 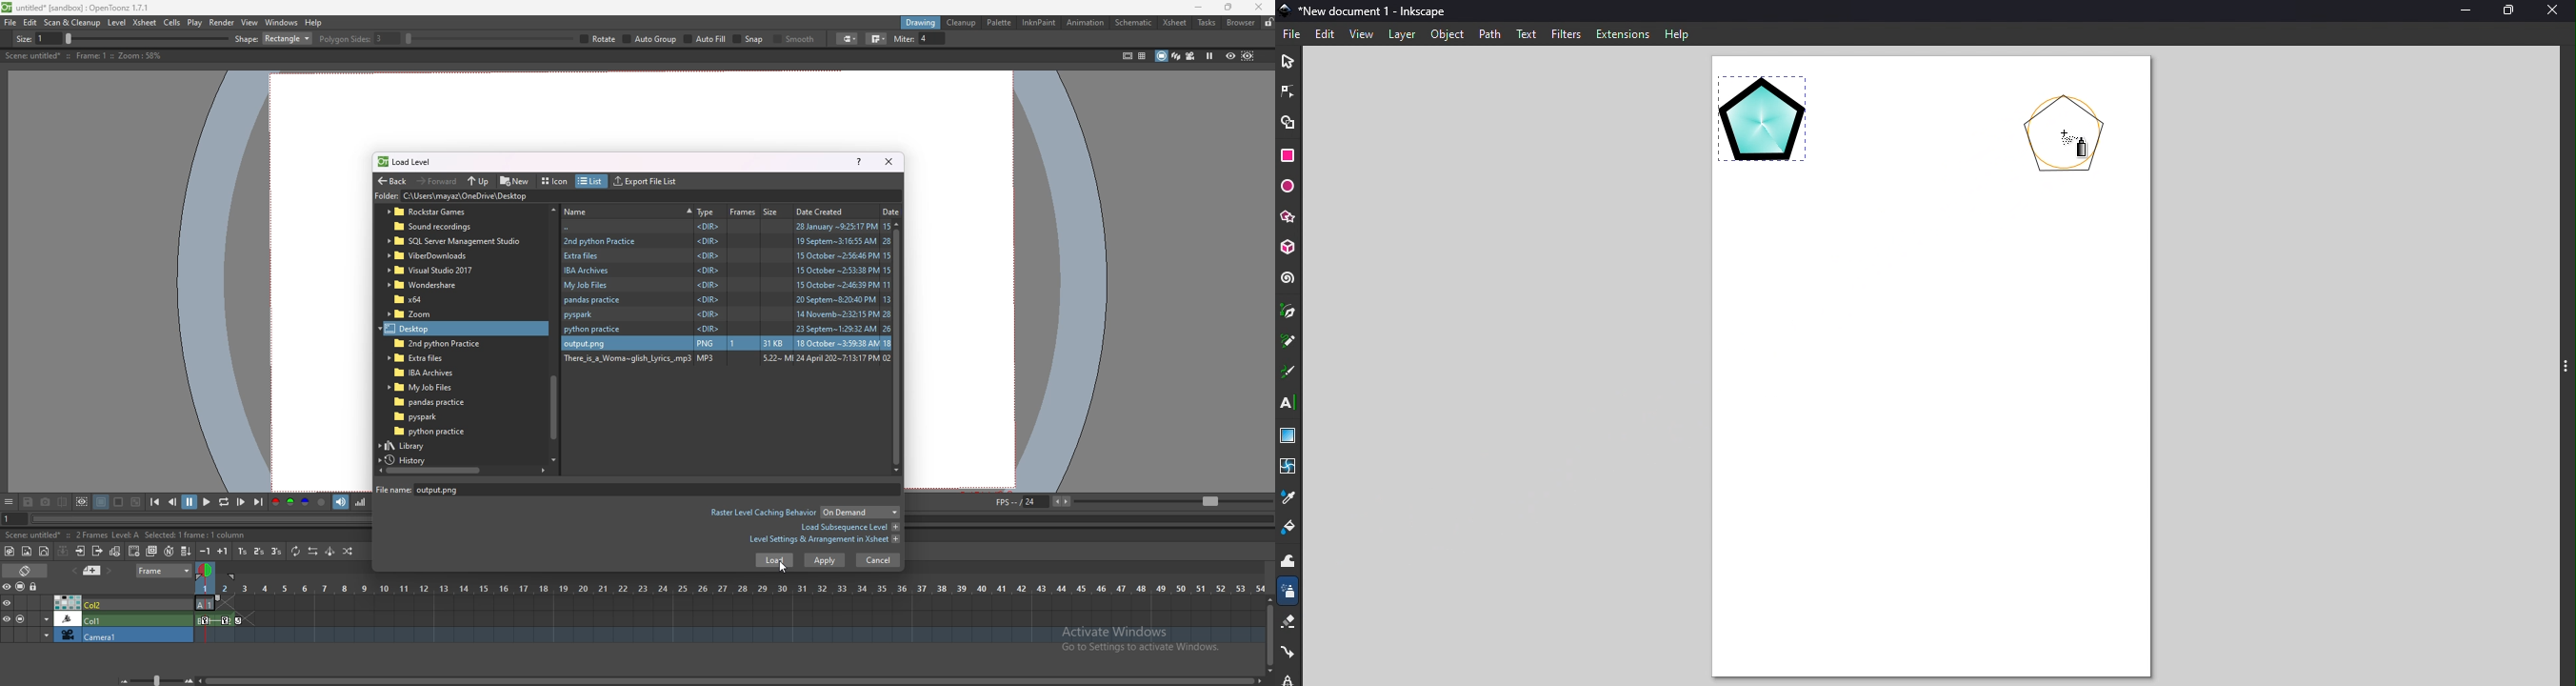 What do you see at coordinates (728, 285) in the screenshot?
I see `folder` at bounding box center [728, 285].